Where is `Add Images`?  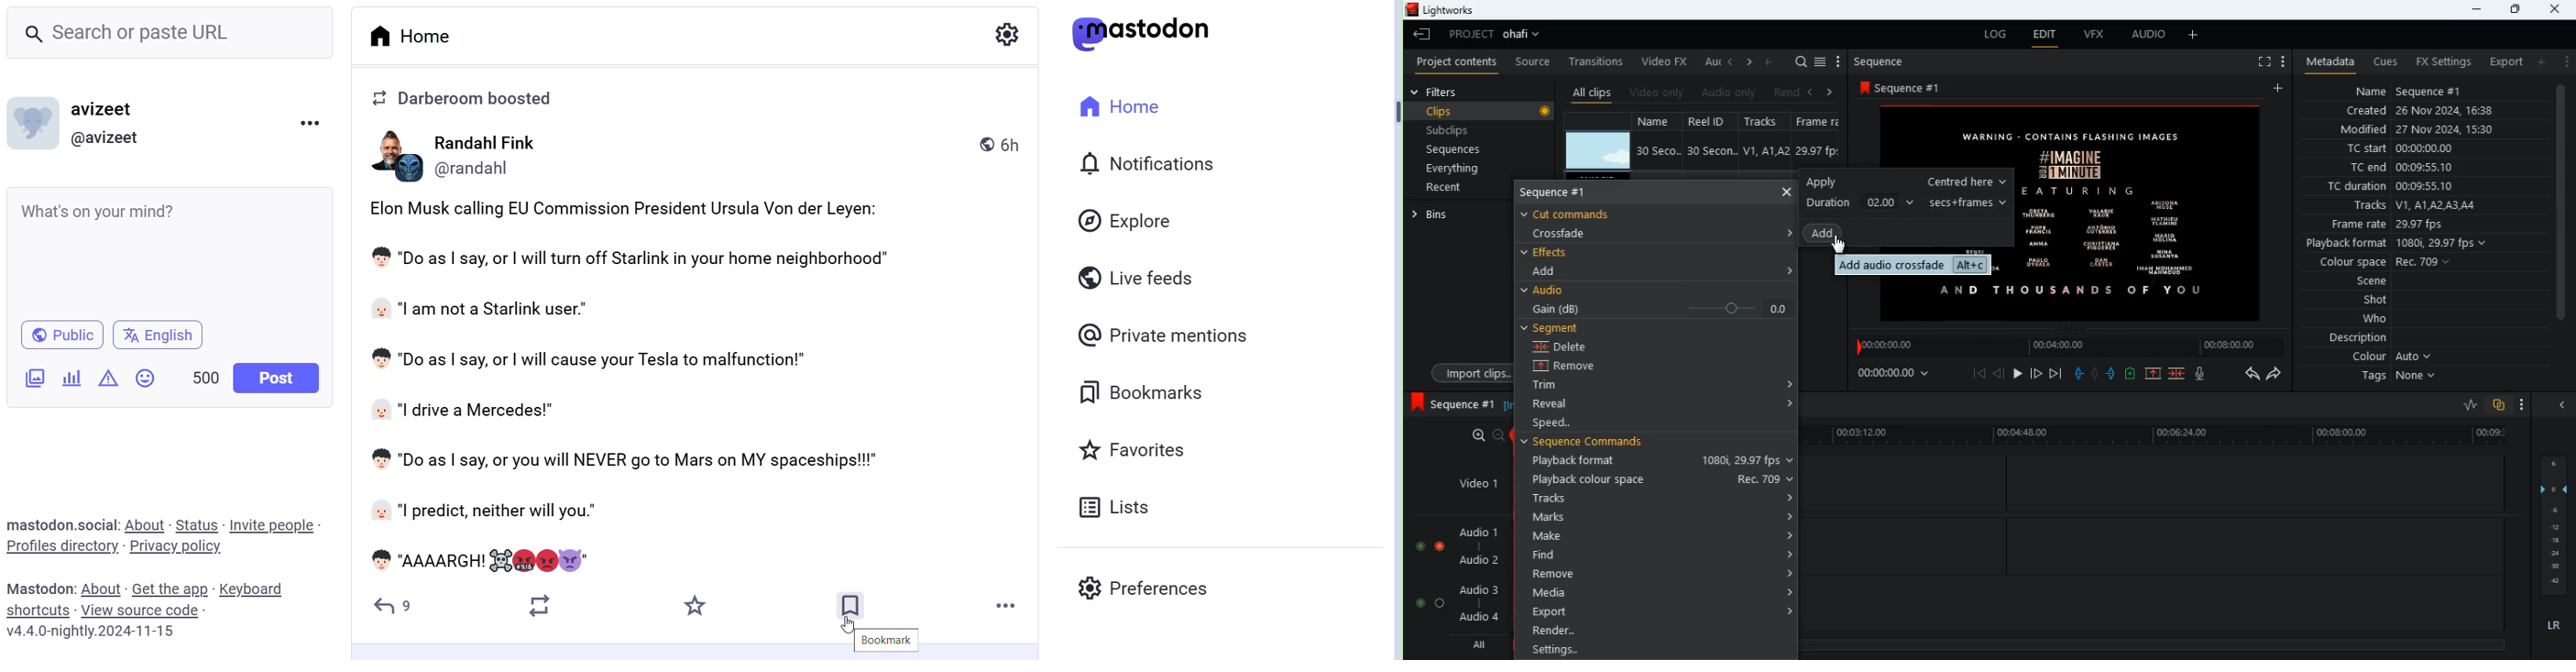
Add Images is located at coordinates (33, 378).